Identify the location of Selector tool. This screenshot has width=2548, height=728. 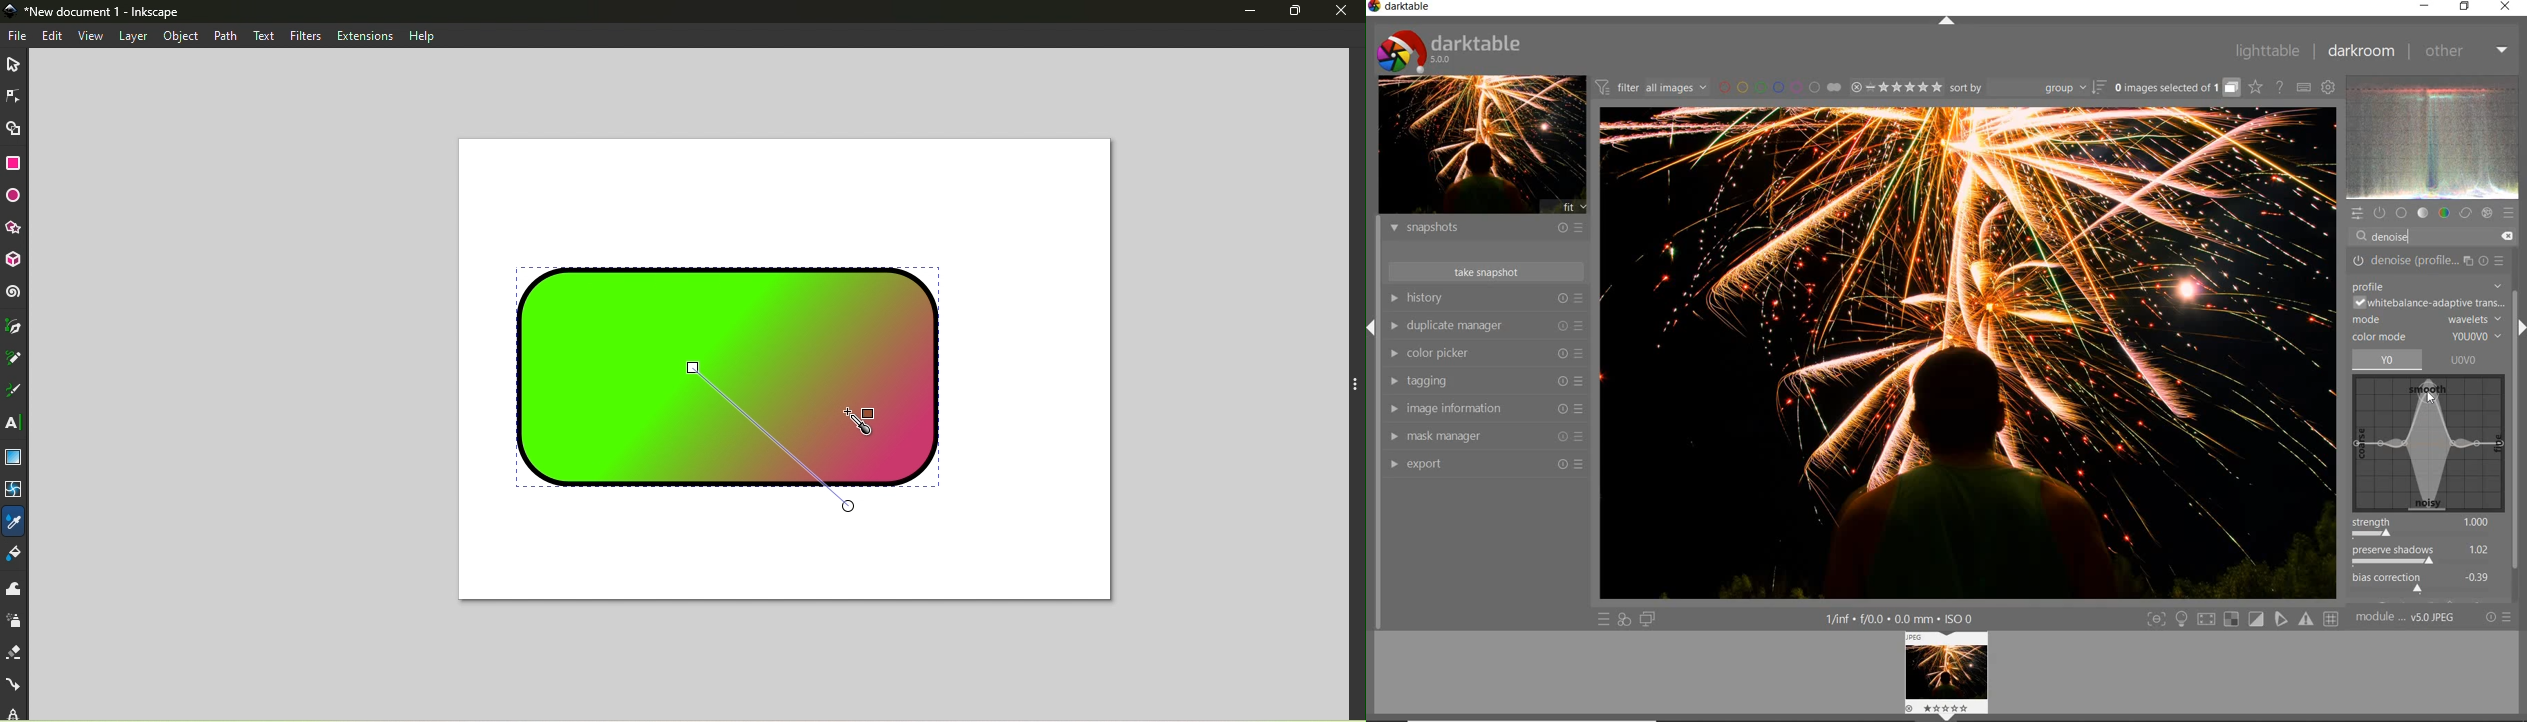
(16, 62).